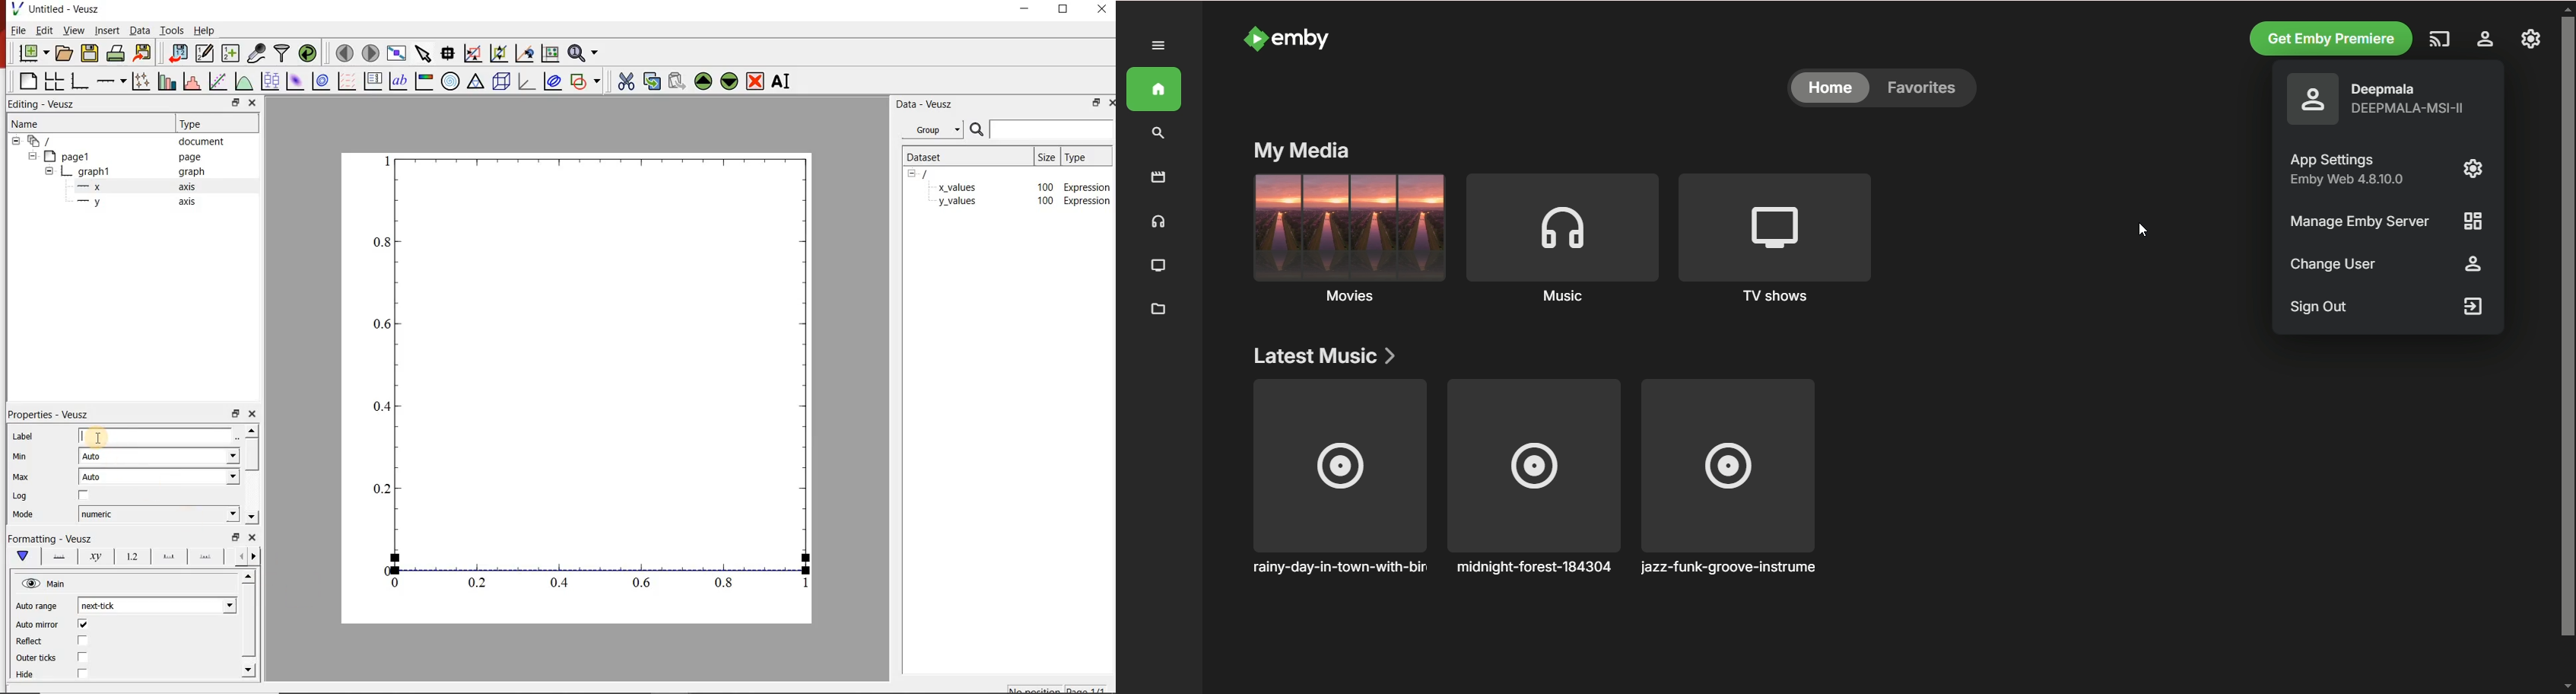 Image resolution: width=2576 pixels, height=700 pixels. Describe the element at coordinates (1088, 201) in the screenshot. I see `Expression` at that location.